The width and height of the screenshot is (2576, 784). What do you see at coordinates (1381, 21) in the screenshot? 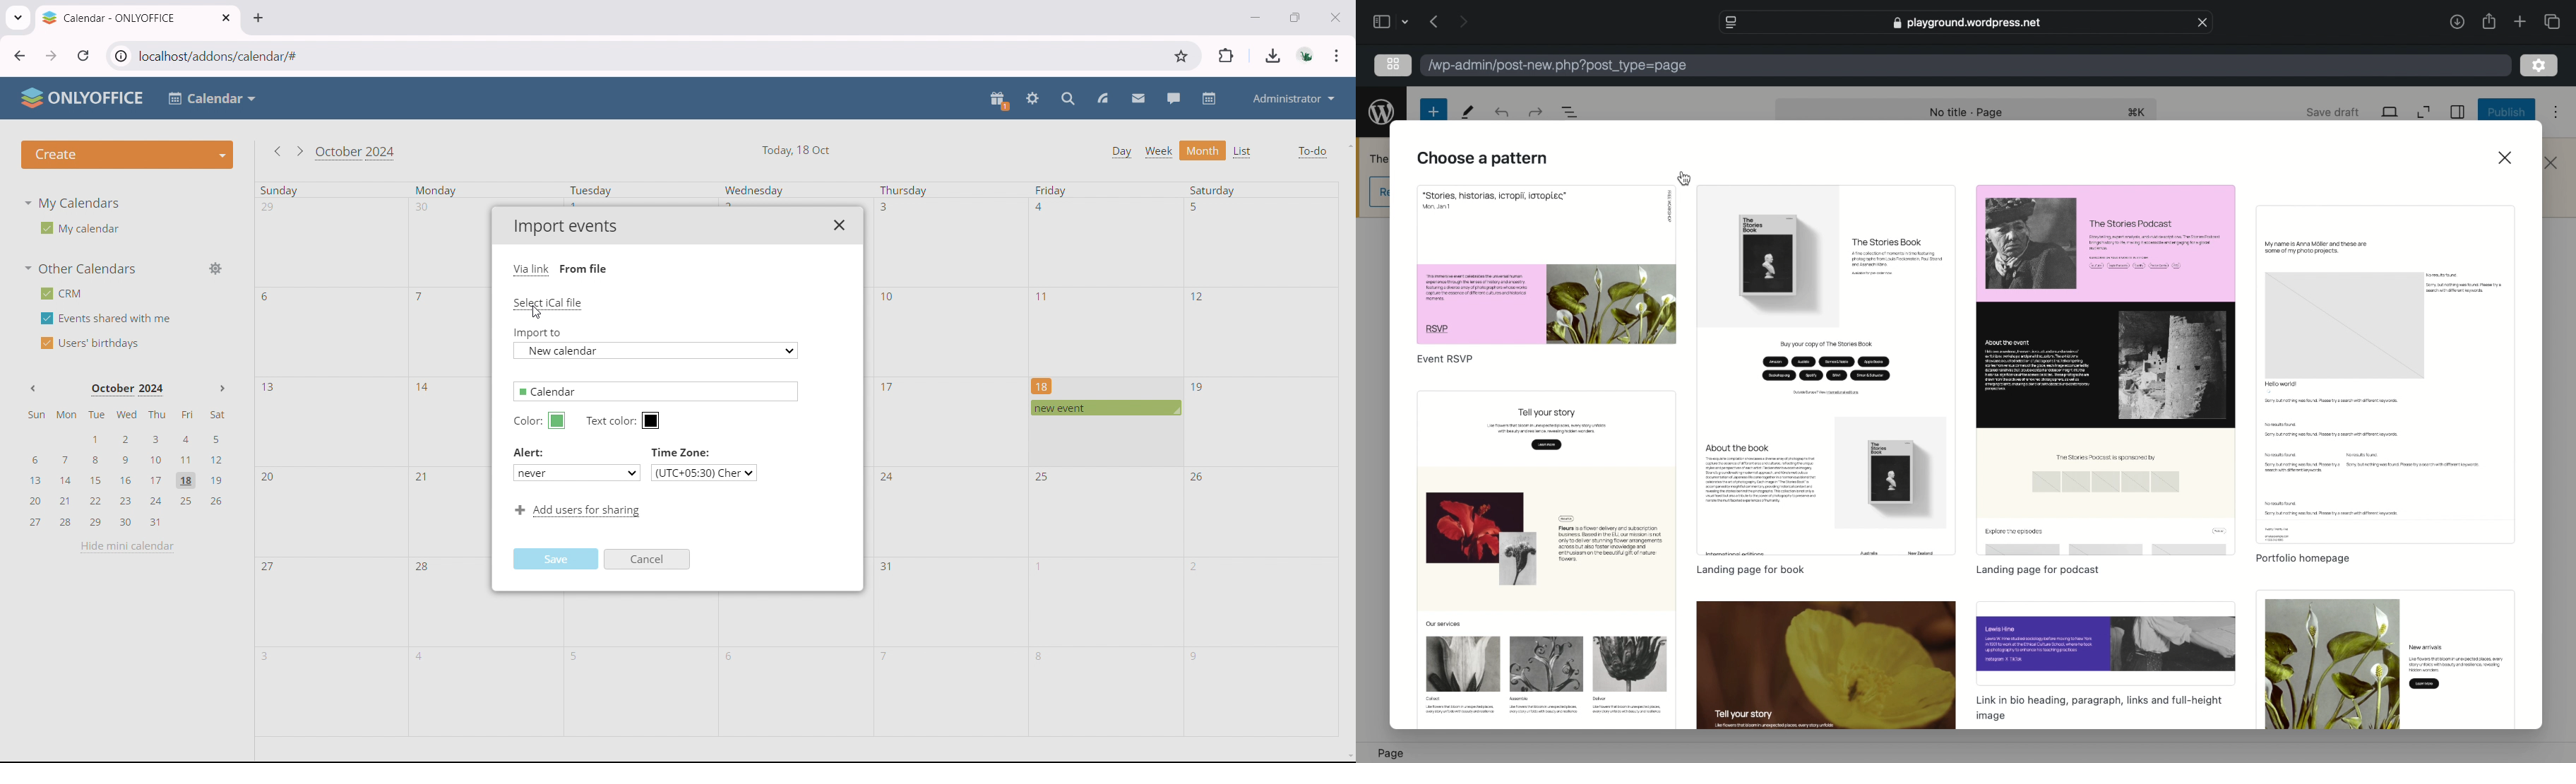
I see `sidebar` at bounding box center [1381, 21].